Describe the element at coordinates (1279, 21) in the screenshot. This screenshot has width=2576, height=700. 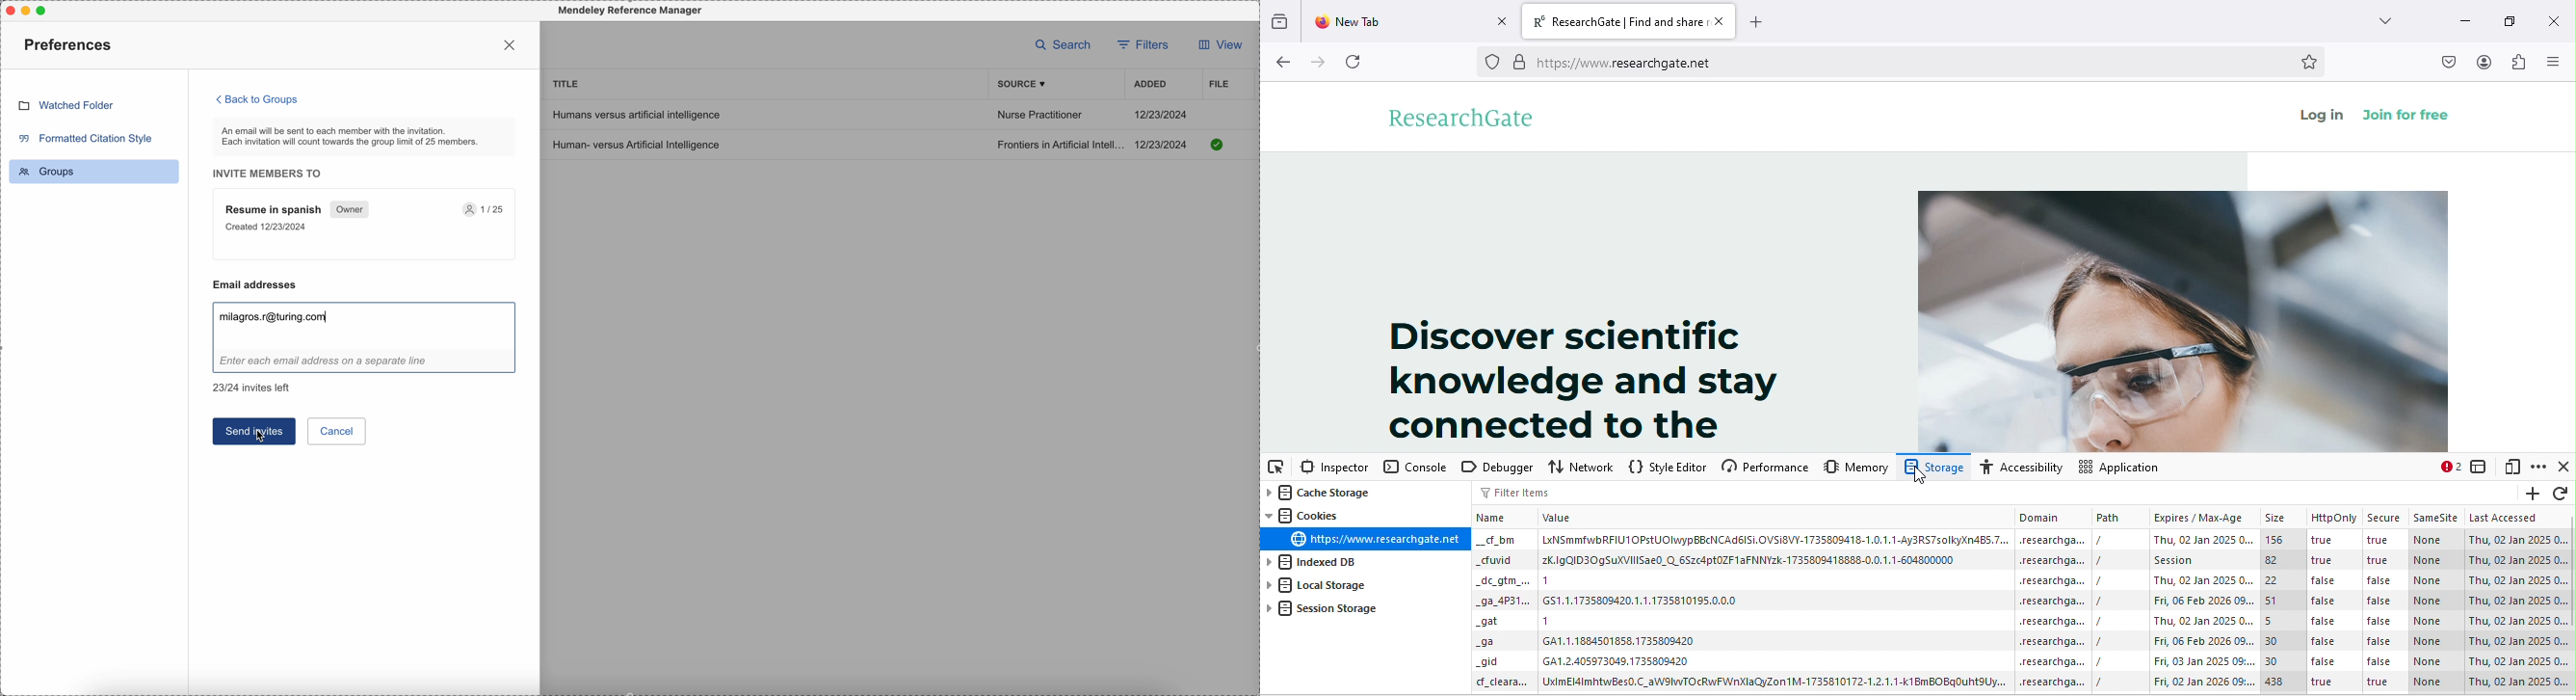
I see `recent` at that location.